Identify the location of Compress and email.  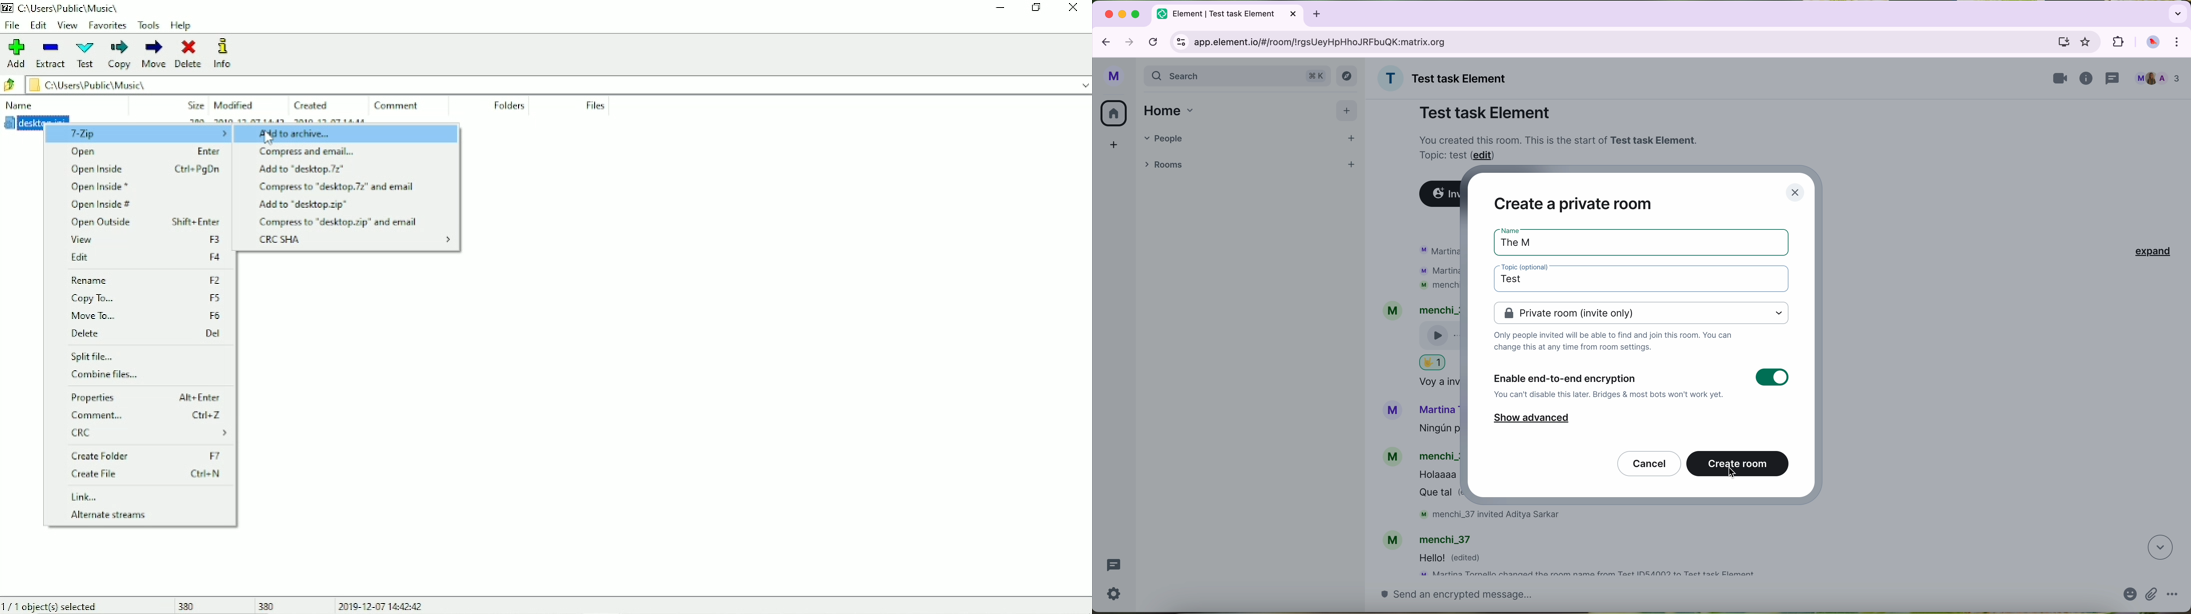
(308, 153).